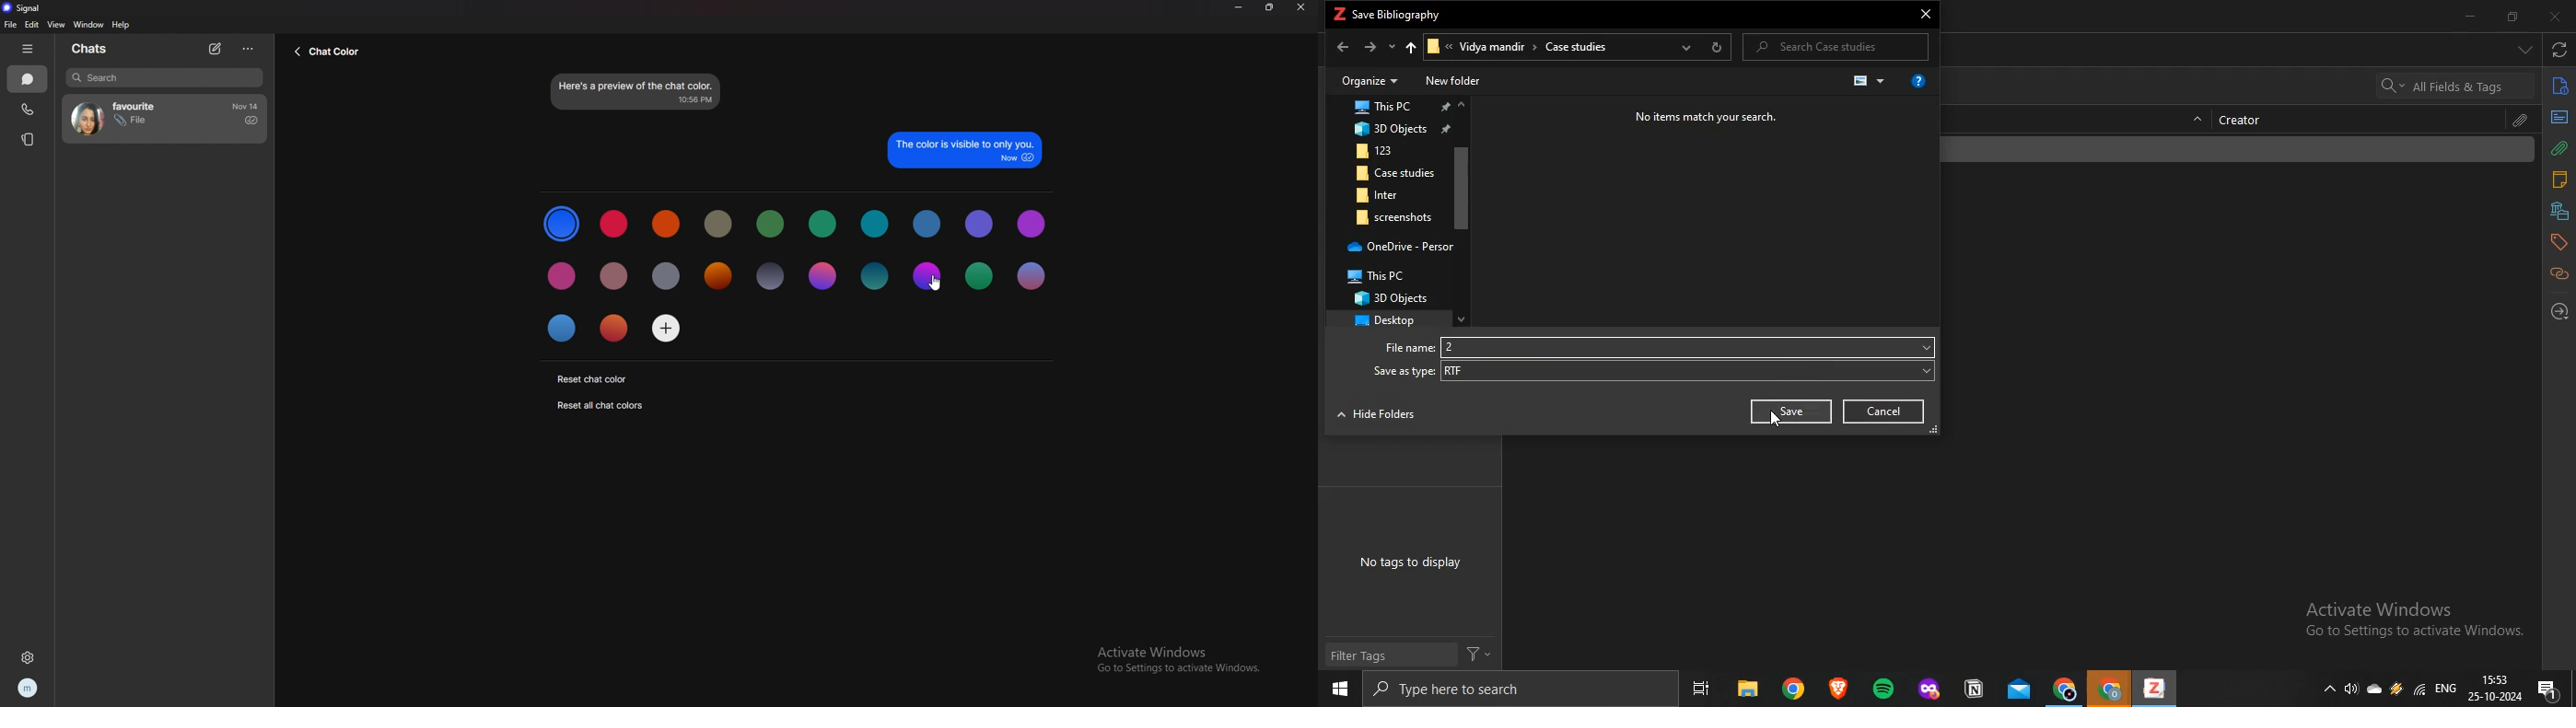 Image resolution: width=2576 pixels, height=728 pixels. I want to click on Cancel, so click(1884, 411).